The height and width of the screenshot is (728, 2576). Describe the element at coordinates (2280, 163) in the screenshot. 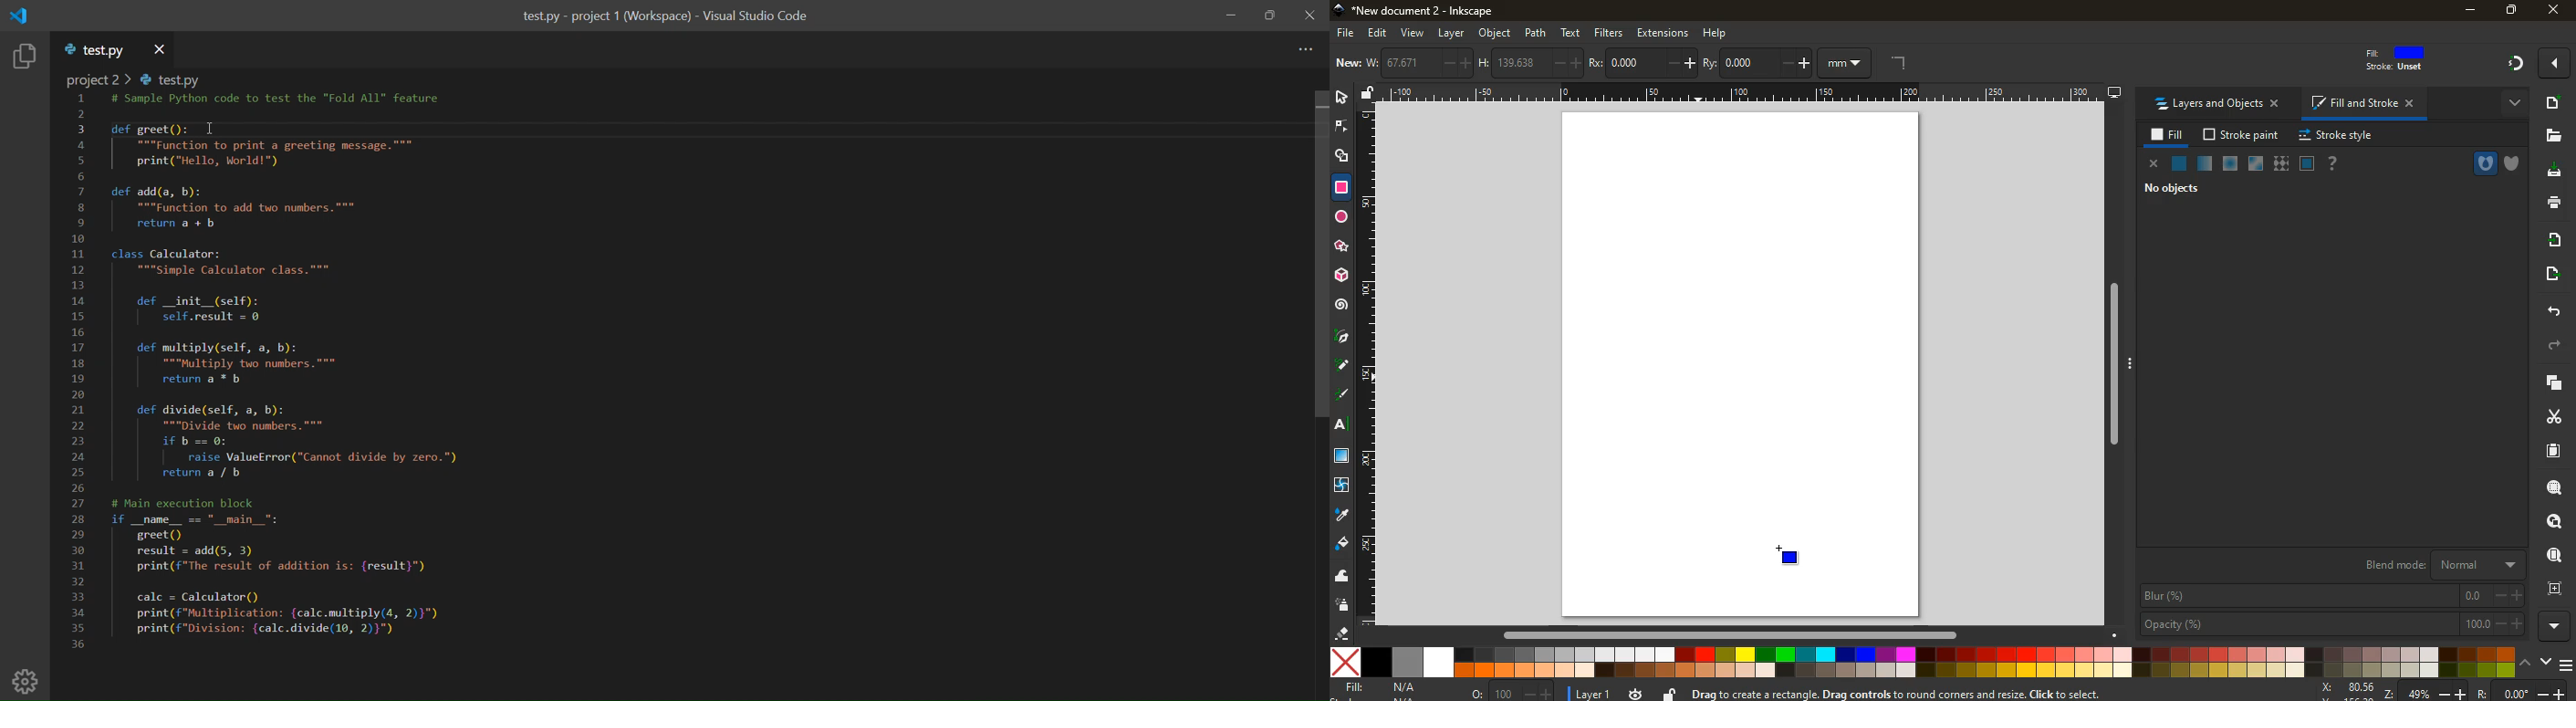

I see `texture` at that location.